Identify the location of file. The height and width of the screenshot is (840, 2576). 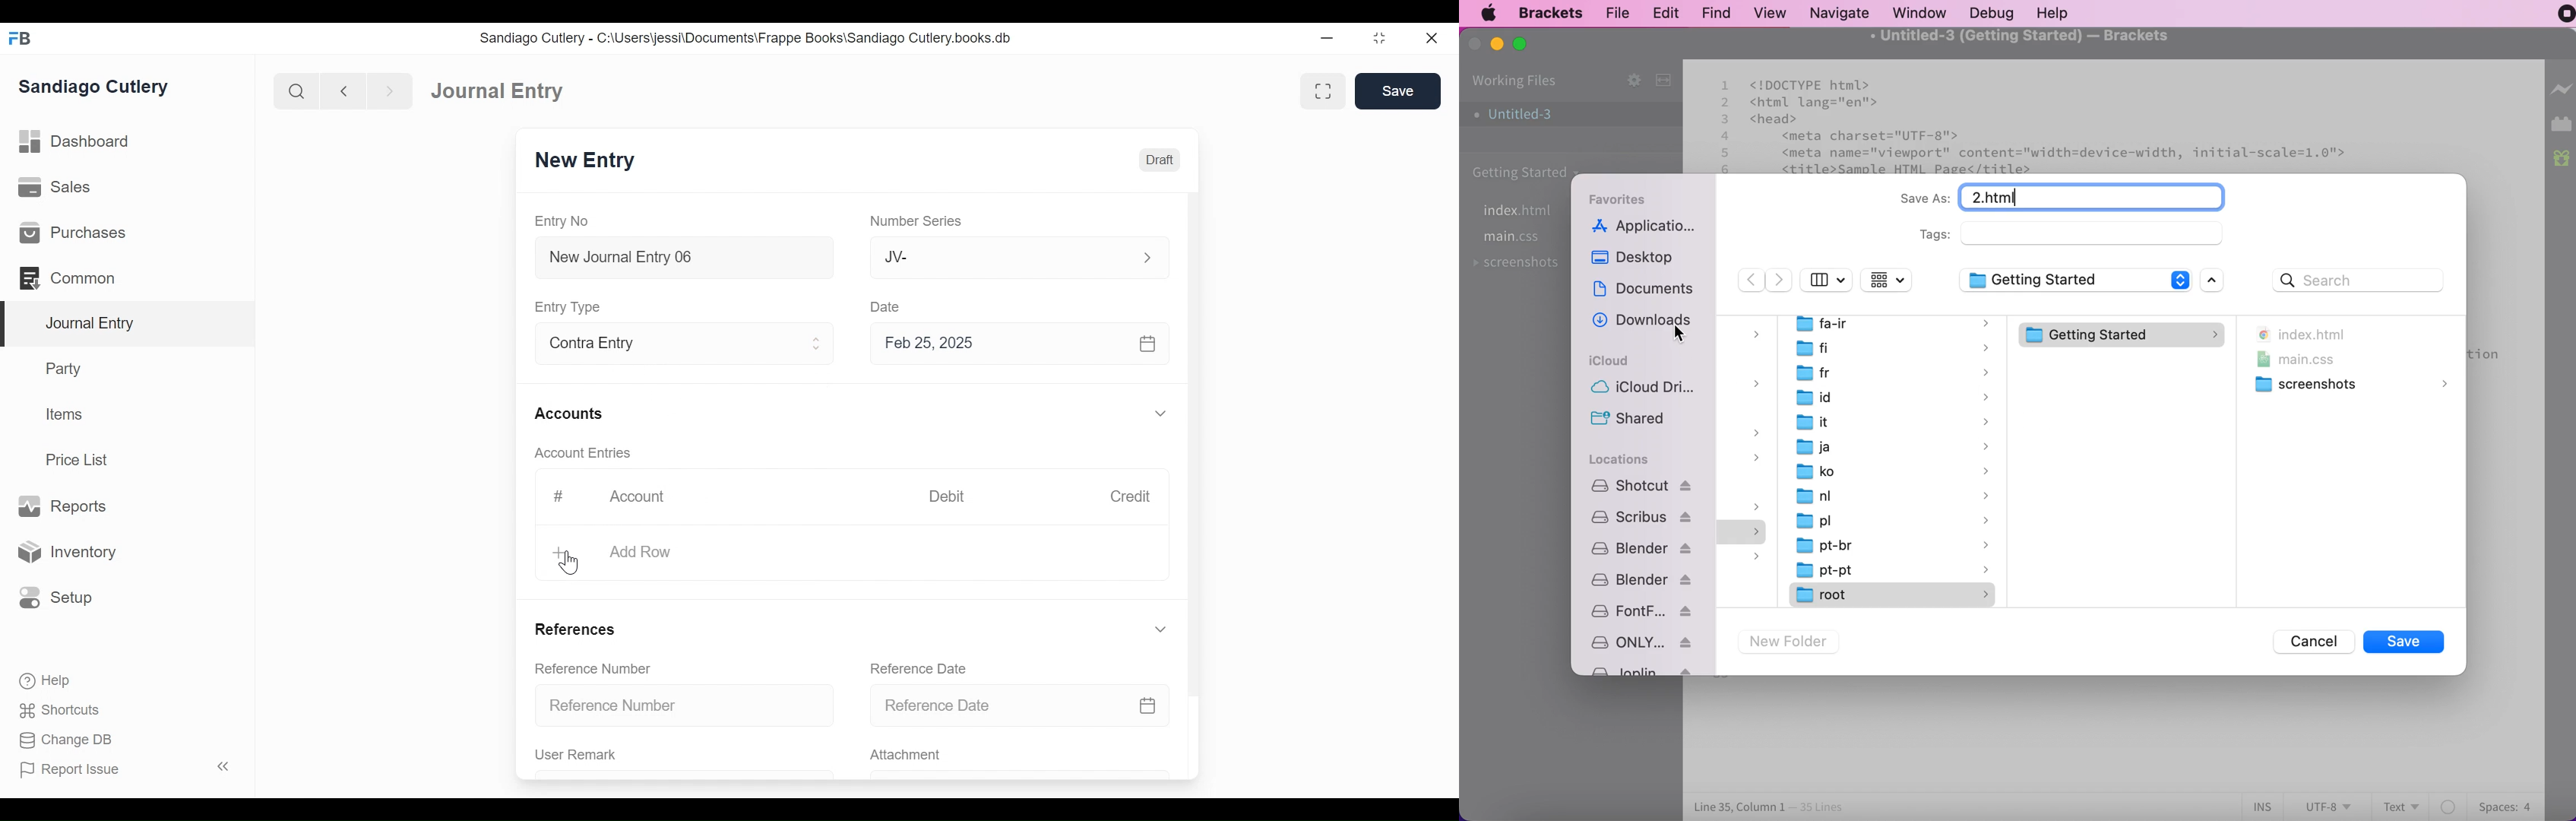
(1617, 13).